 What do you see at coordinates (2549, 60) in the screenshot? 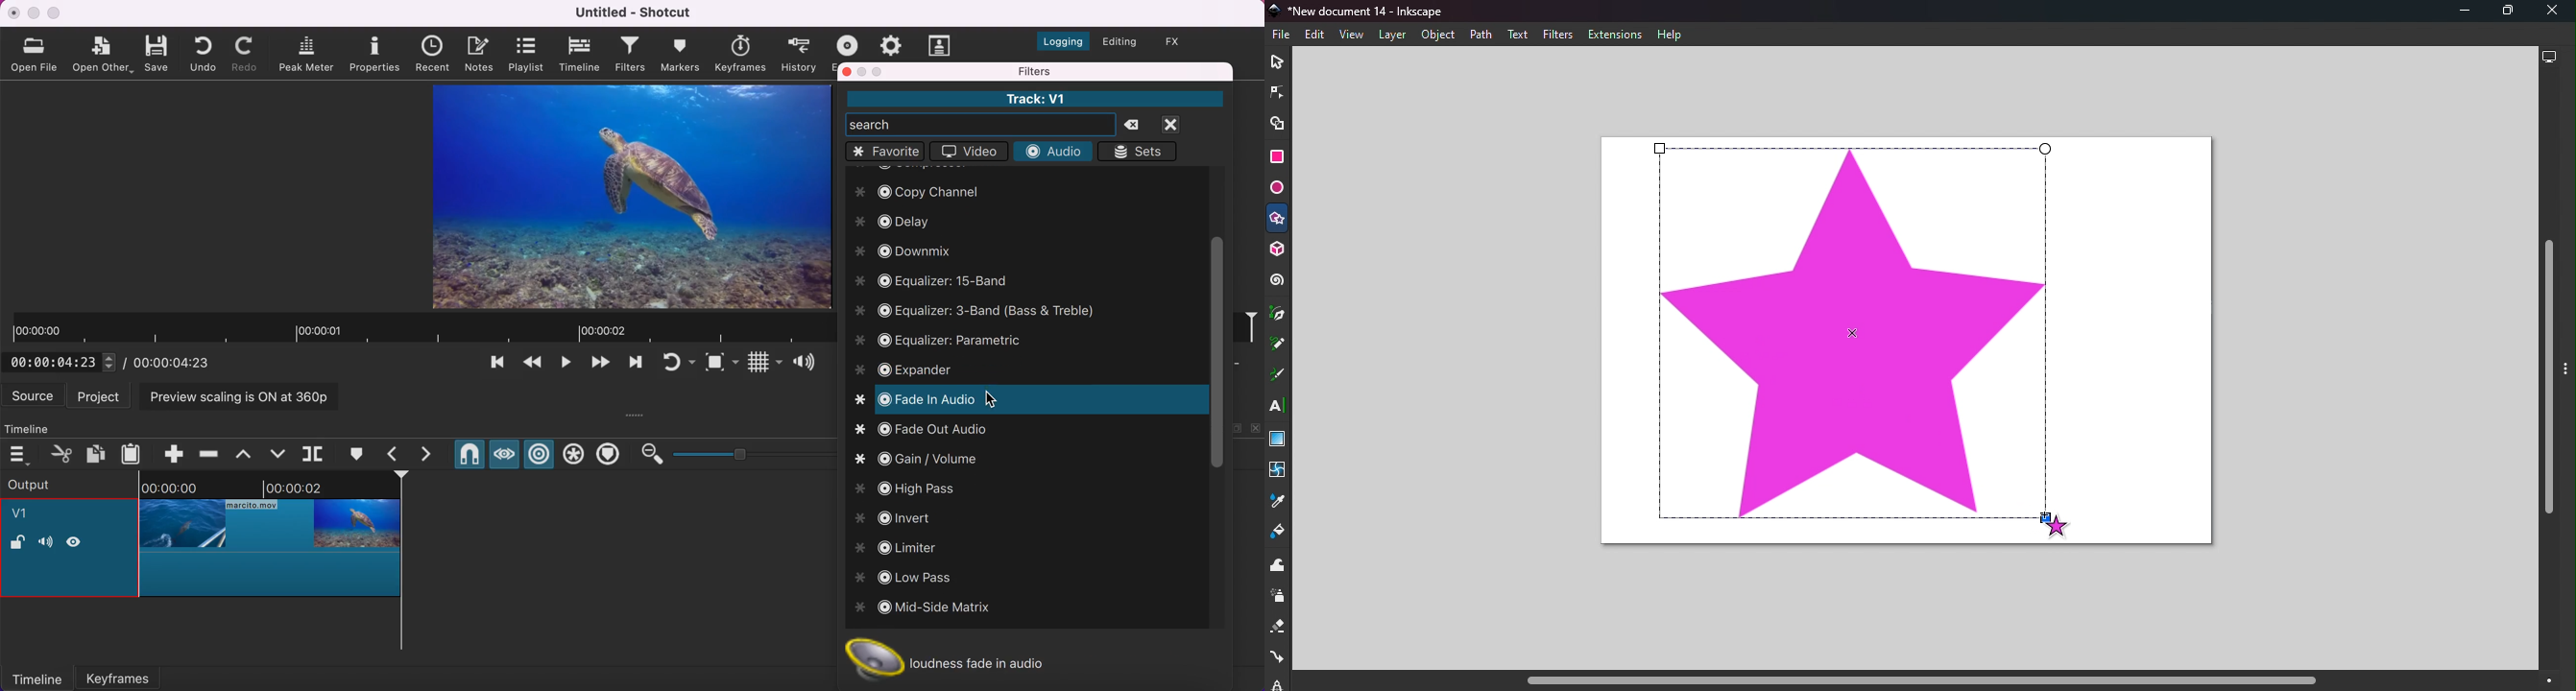
I see `Display options` at bounding box center [2549, 60].